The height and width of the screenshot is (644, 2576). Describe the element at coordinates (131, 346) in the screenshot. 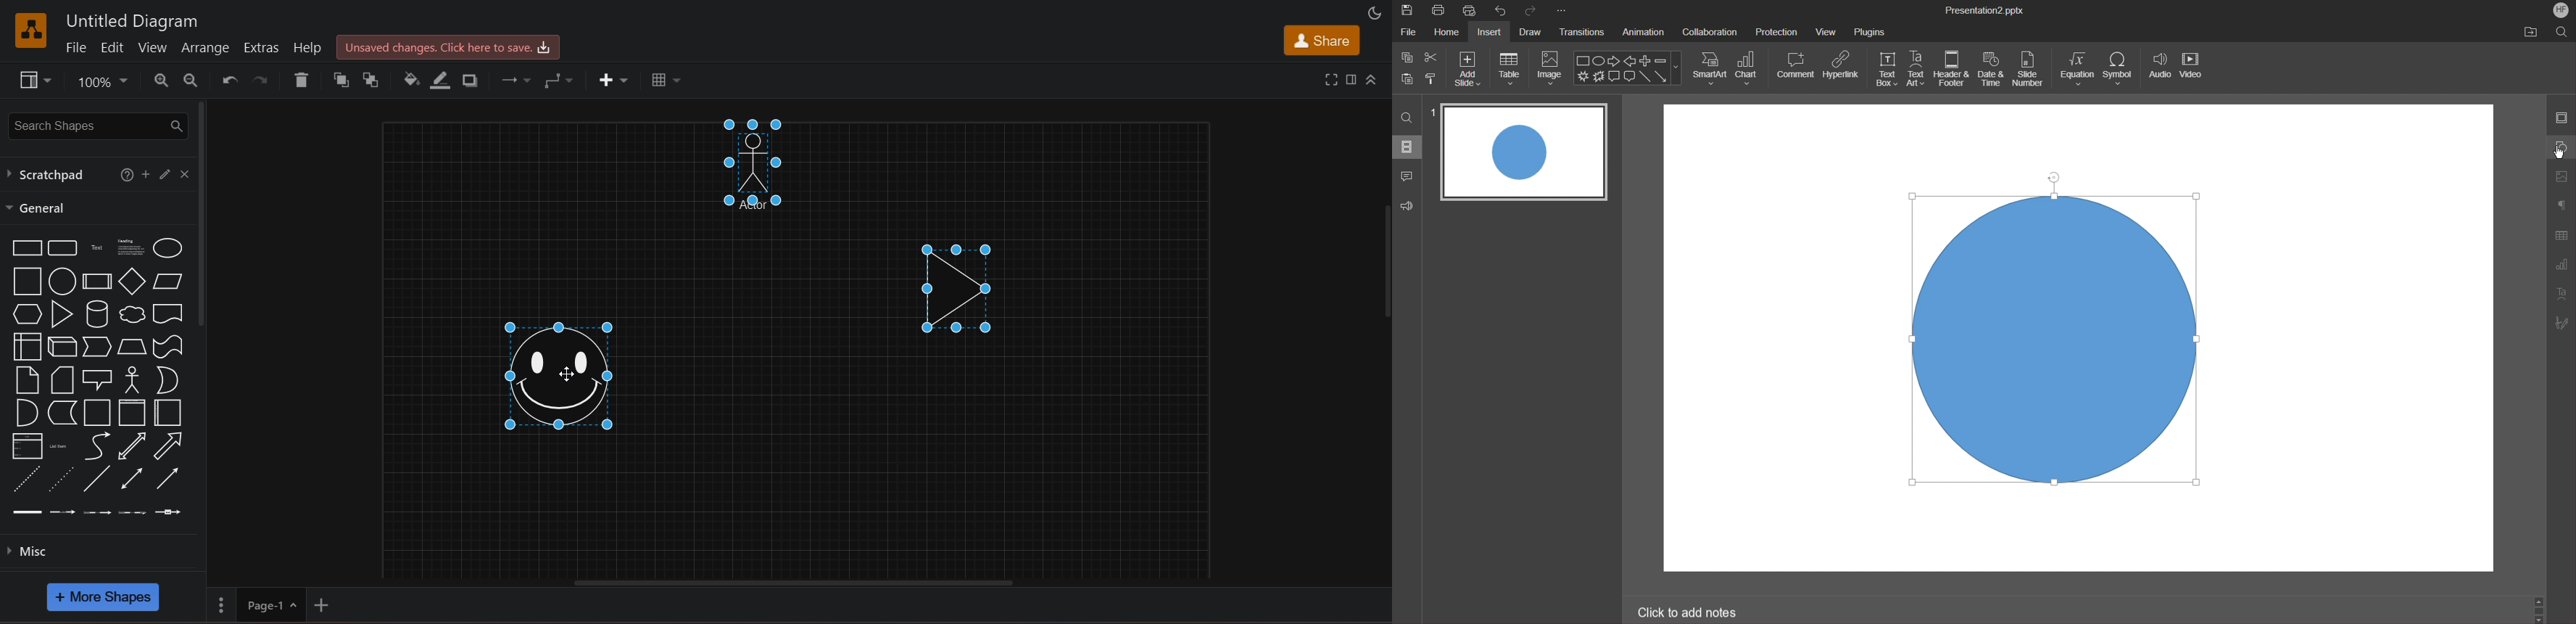

I see `trapezoid` at that location.